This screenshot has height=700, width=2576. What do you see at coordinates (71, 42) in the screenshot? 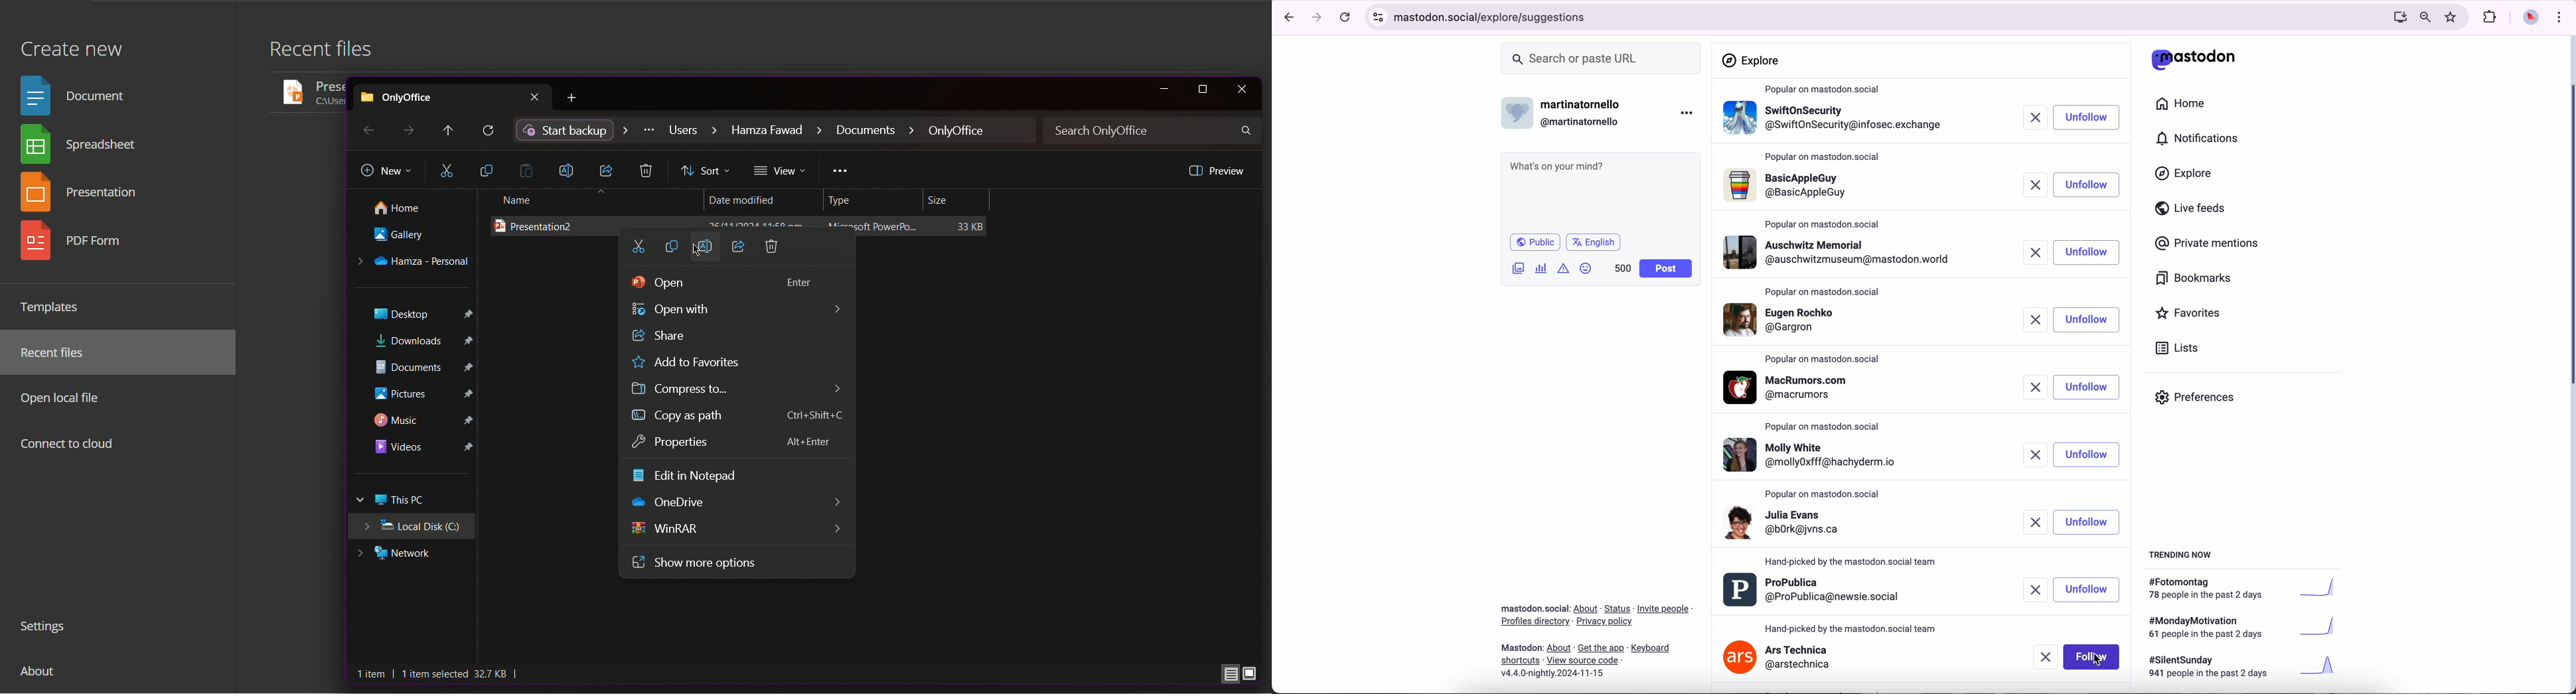
I see `Create New` at bounding box center [71, 42].